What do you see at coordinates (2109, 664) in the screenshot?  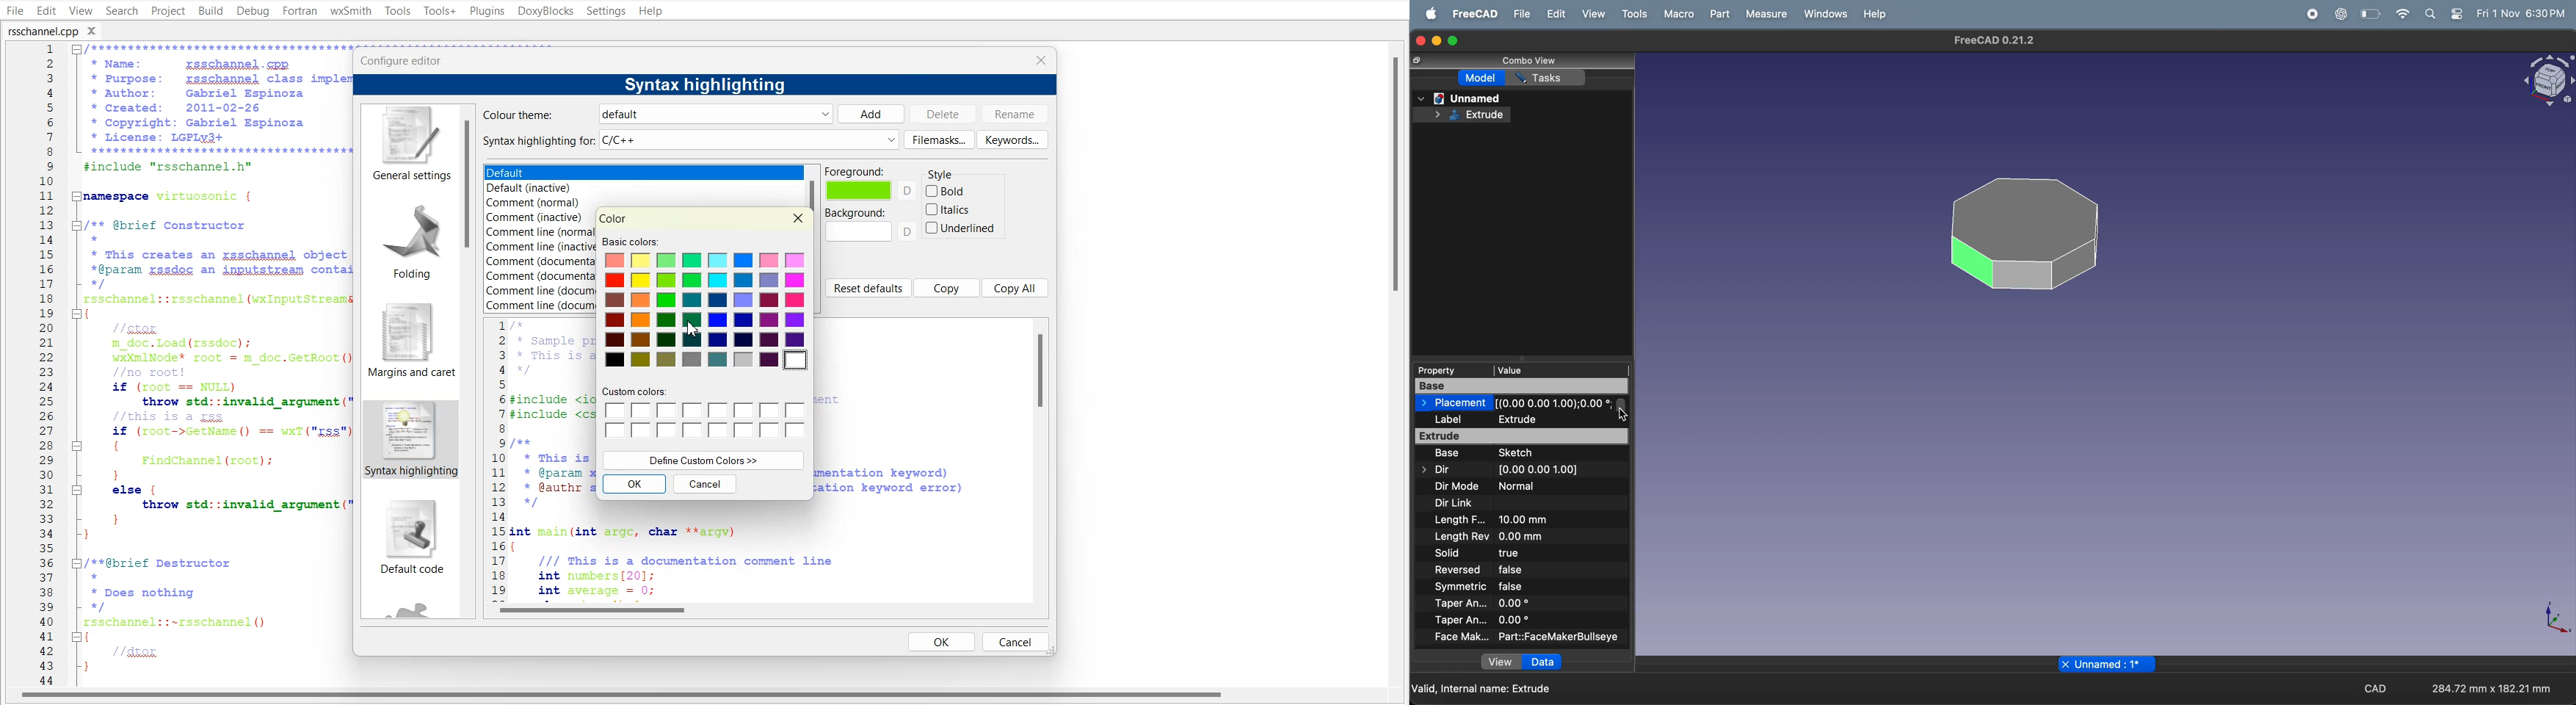 I see `X Unnamed : 1*` at bounding box center [2109, 664].